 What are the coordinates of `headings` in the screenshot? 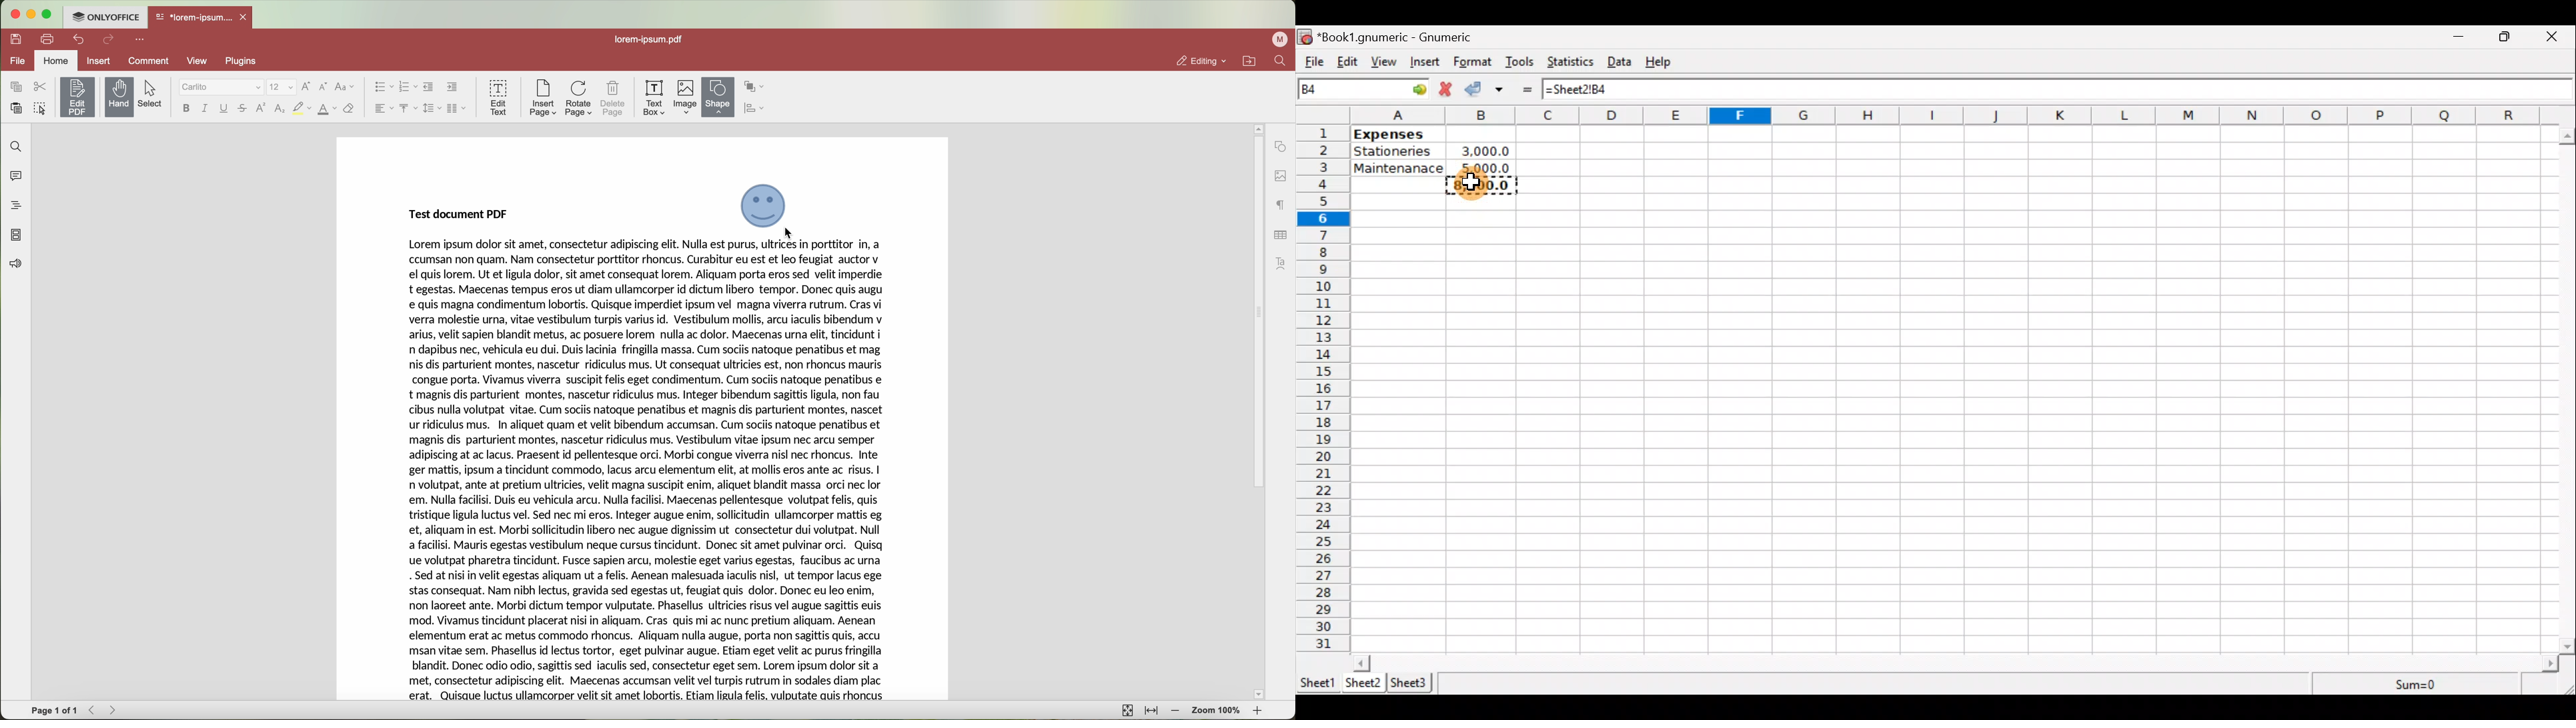 It's located at (15, 206).